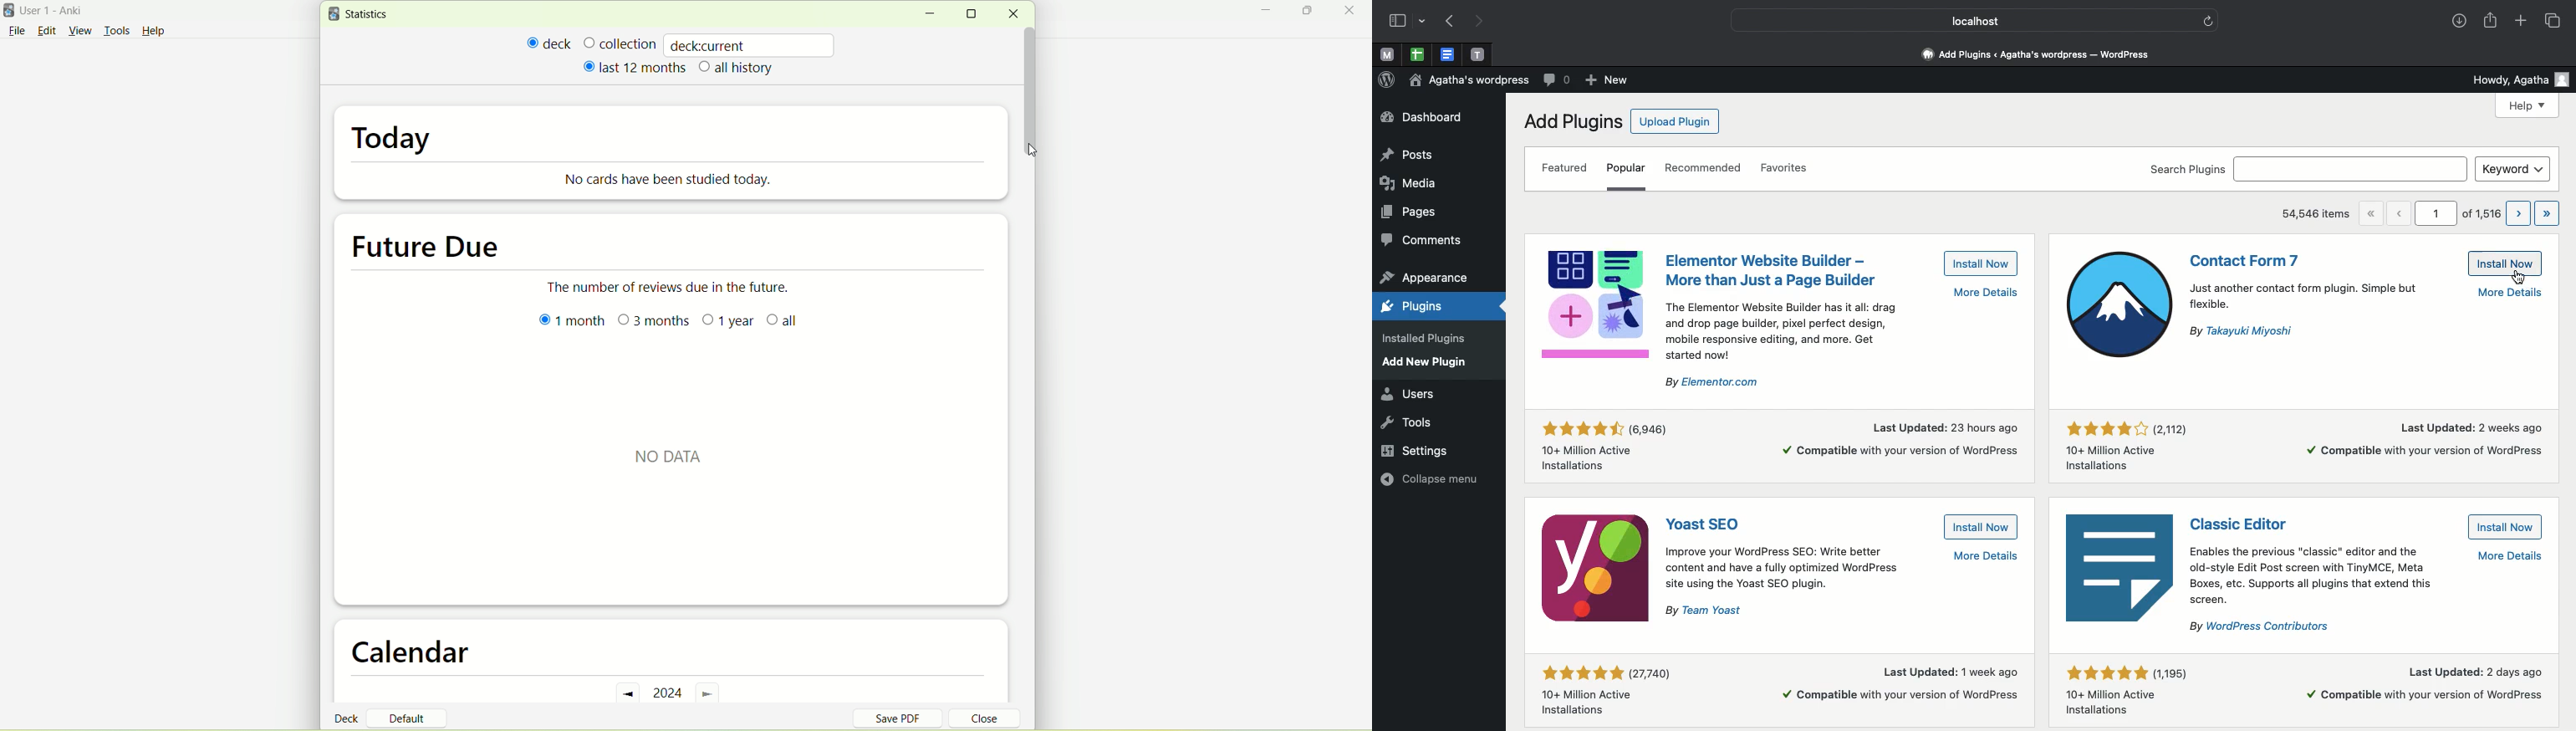  I want to click on More details, so click(1980, 294).